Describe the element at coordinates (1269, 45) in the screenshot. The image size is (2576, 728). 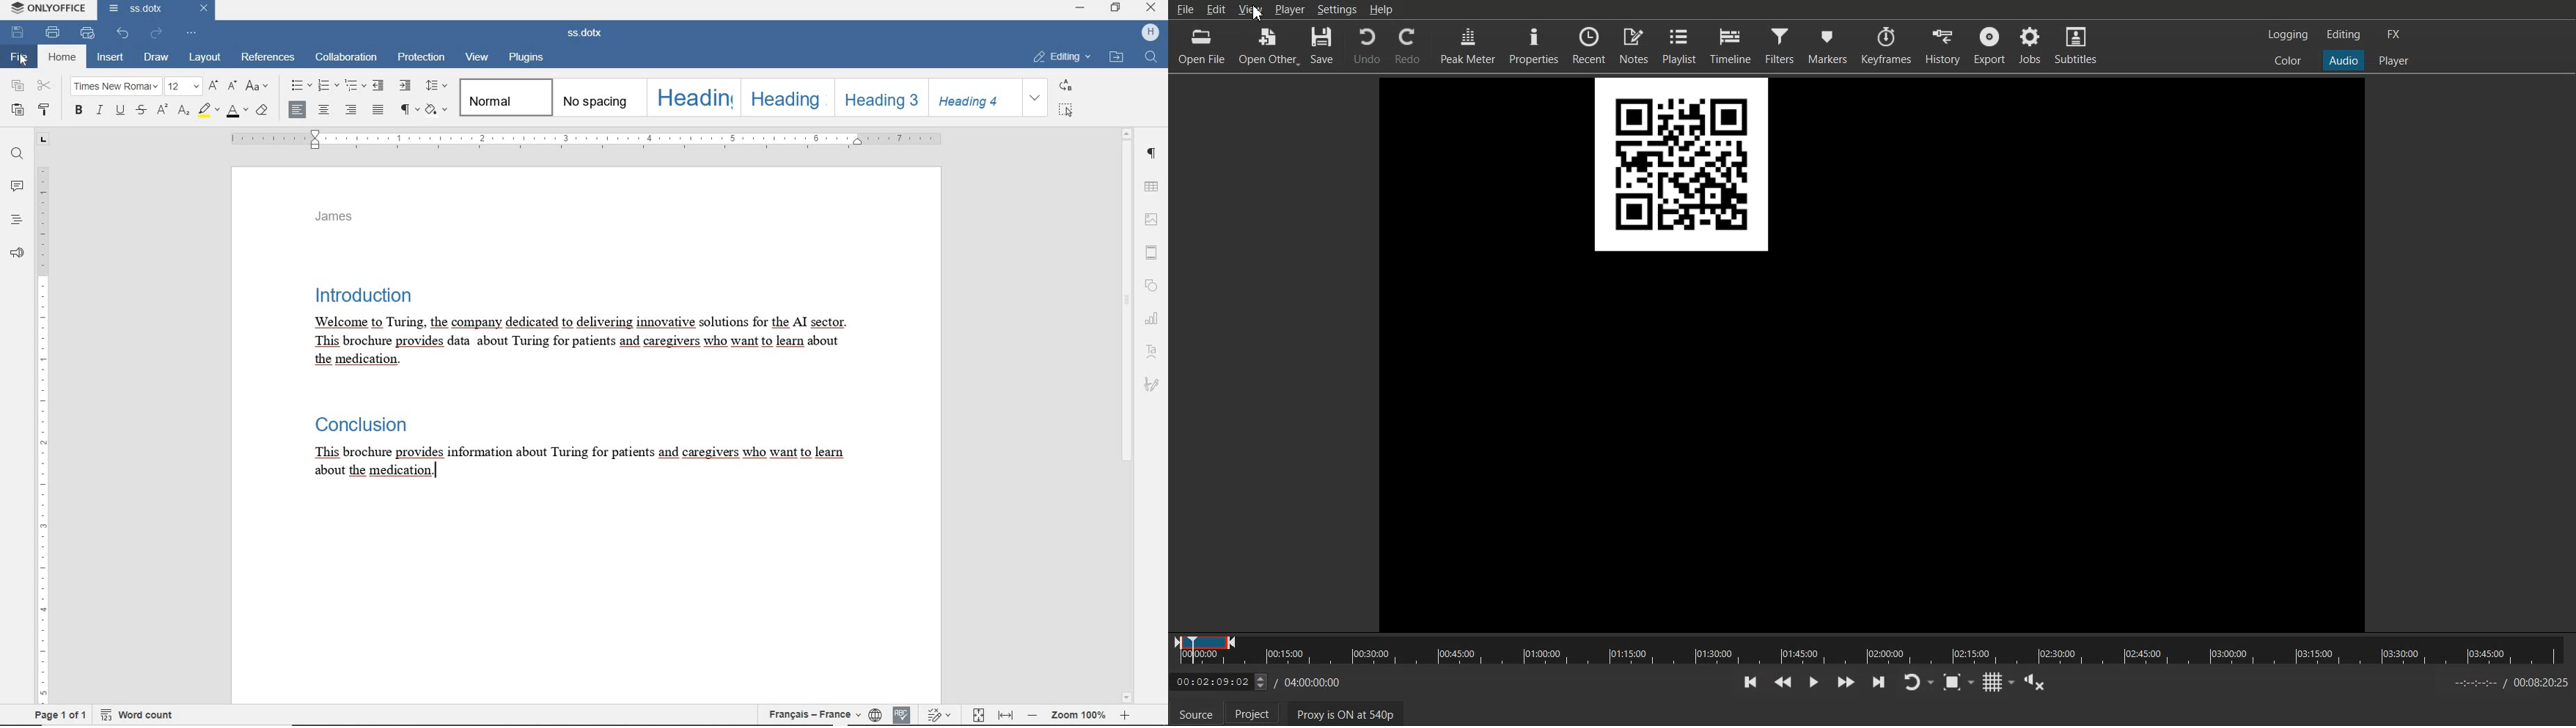
I see `Open Other` at that location.